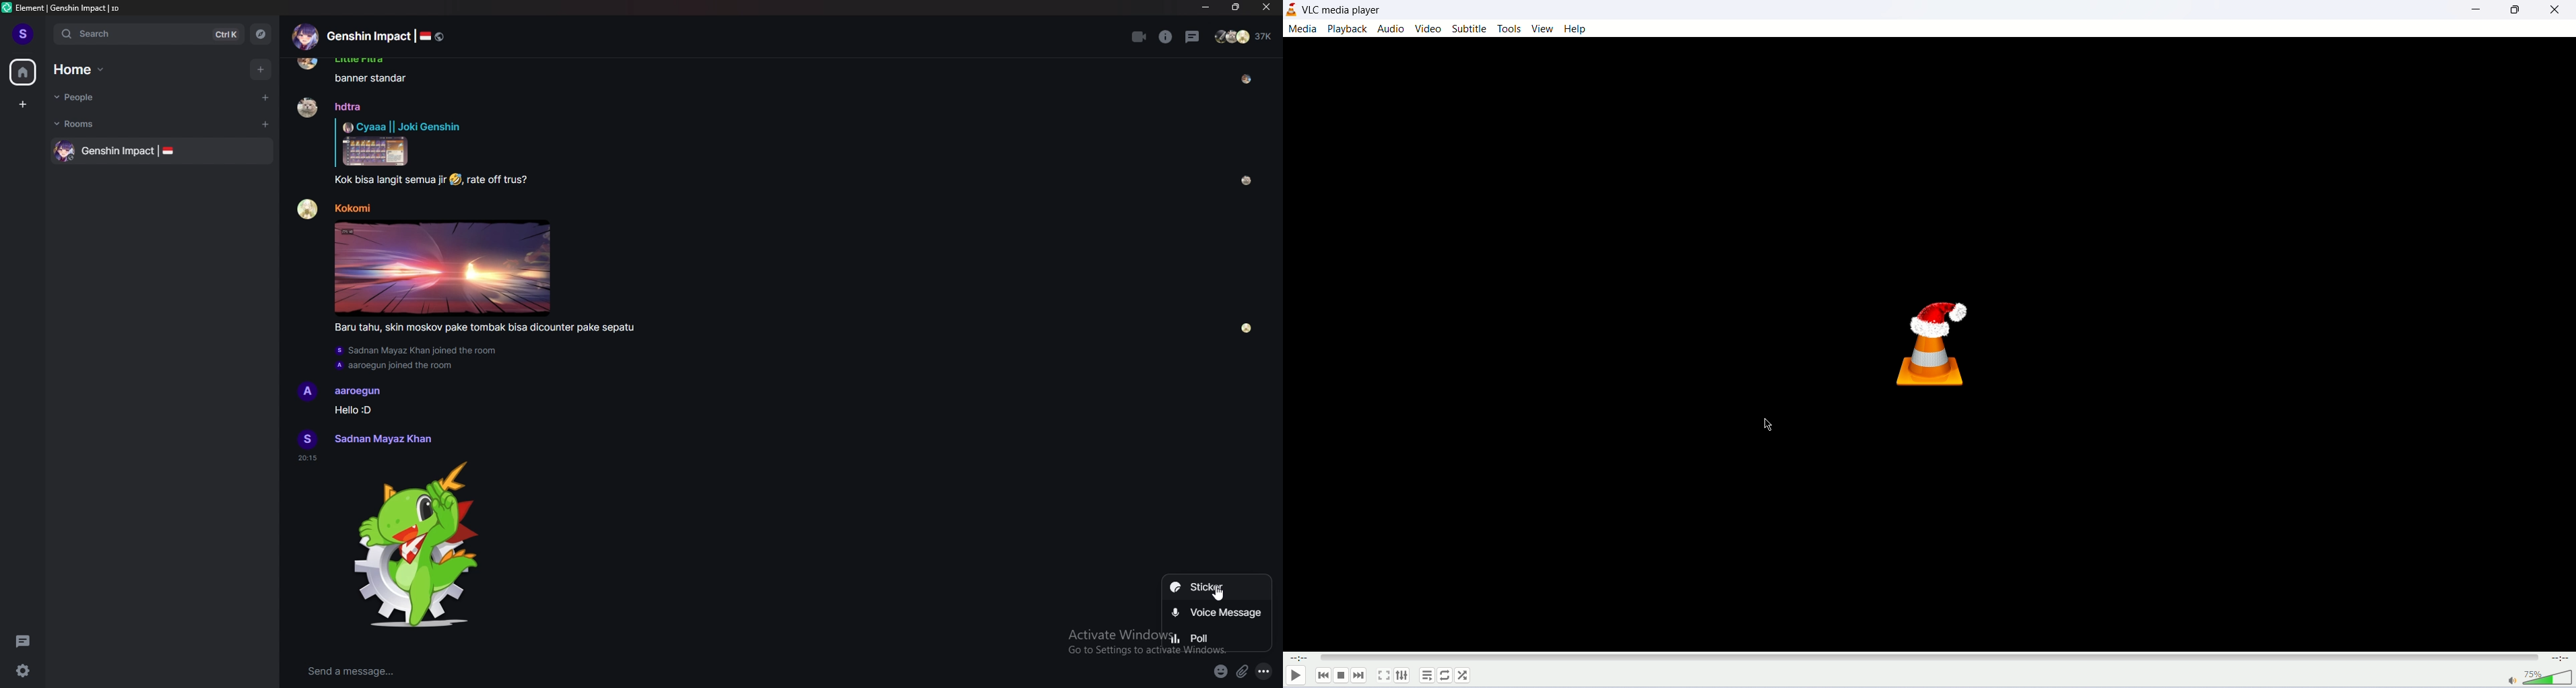 Image resolution: width=2576 pixels, height=700 pixels. I want to click on next, so click(1358, 675).